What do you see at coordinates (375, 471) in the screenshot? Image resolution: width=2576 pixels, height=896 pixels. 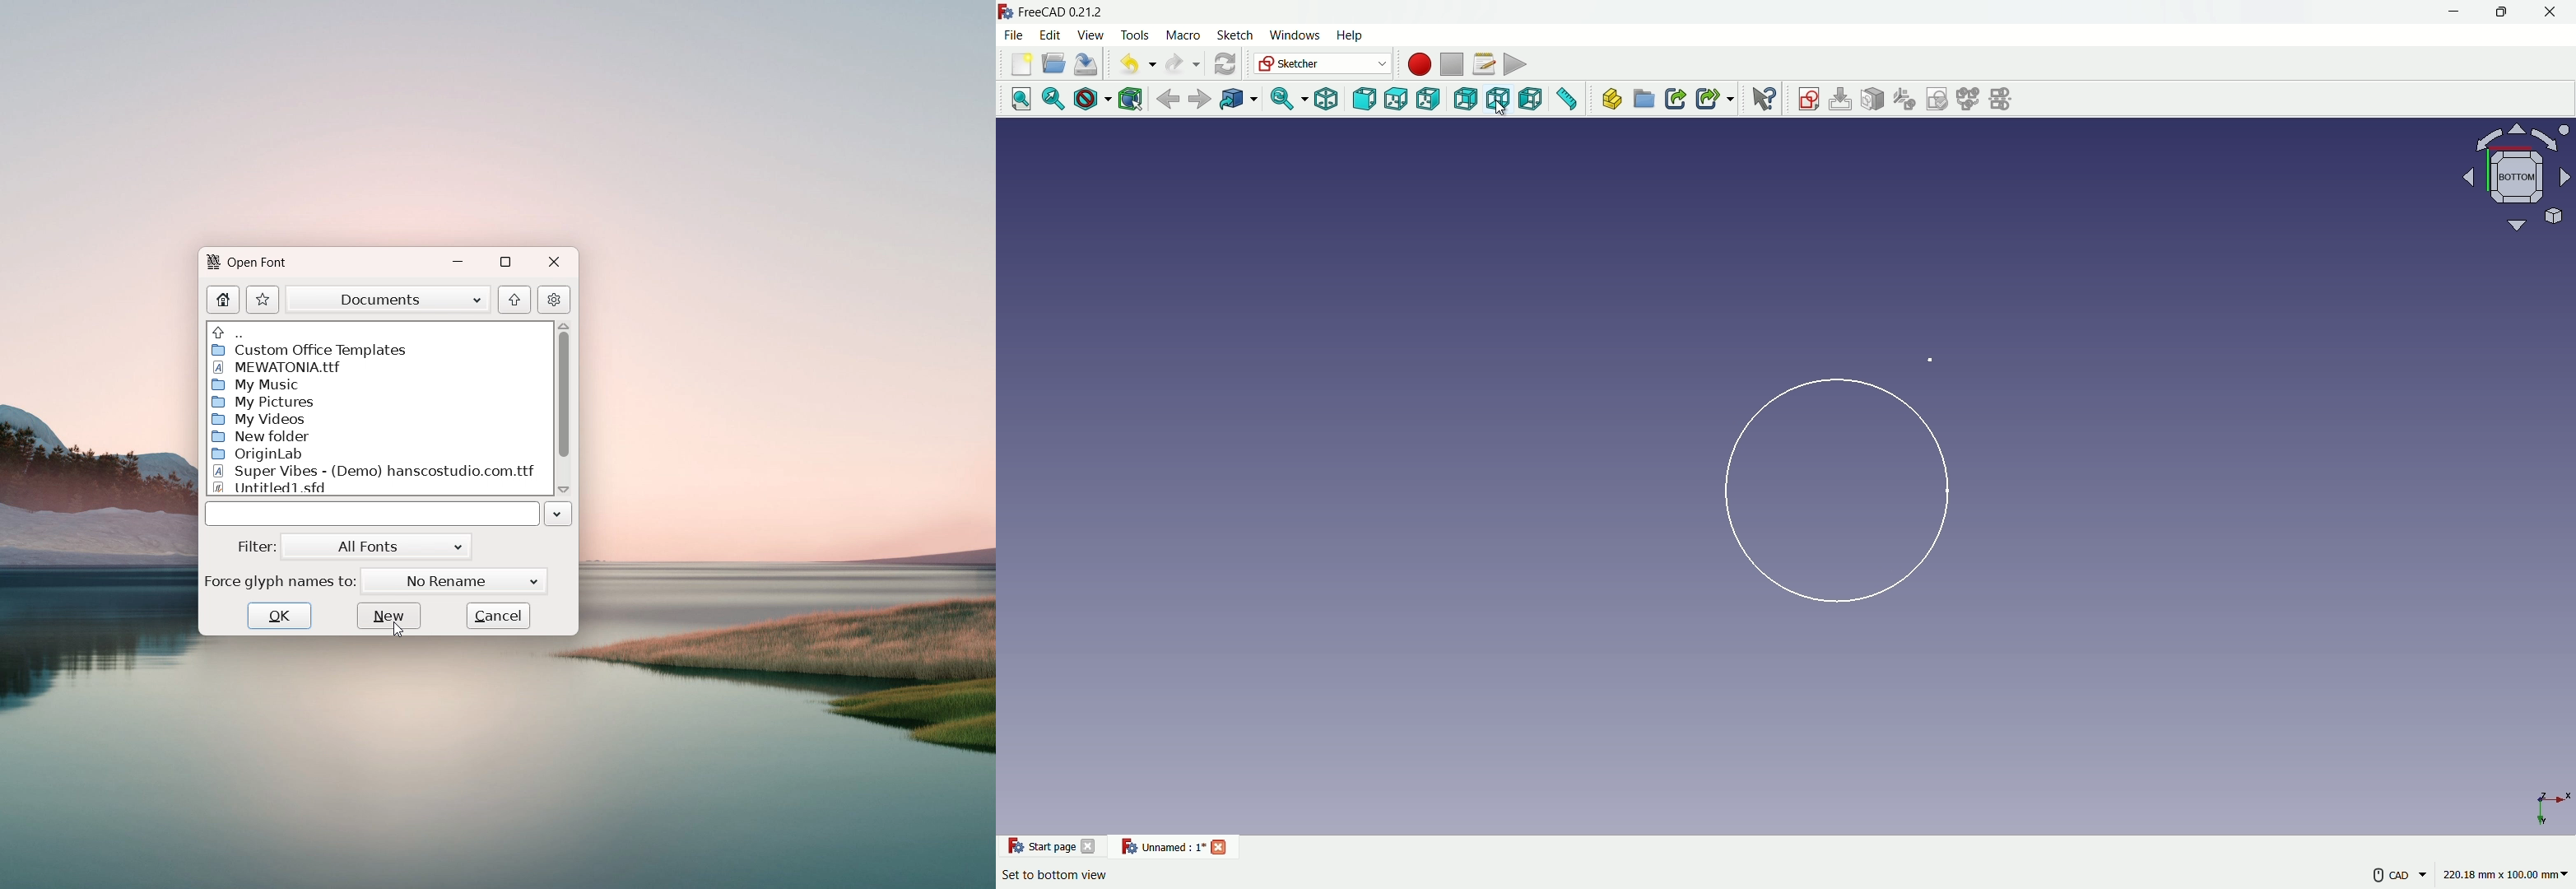 I see `Super Vibes - (Demo) hanscostudio.com.ttf` at bounding box center [375, 471].